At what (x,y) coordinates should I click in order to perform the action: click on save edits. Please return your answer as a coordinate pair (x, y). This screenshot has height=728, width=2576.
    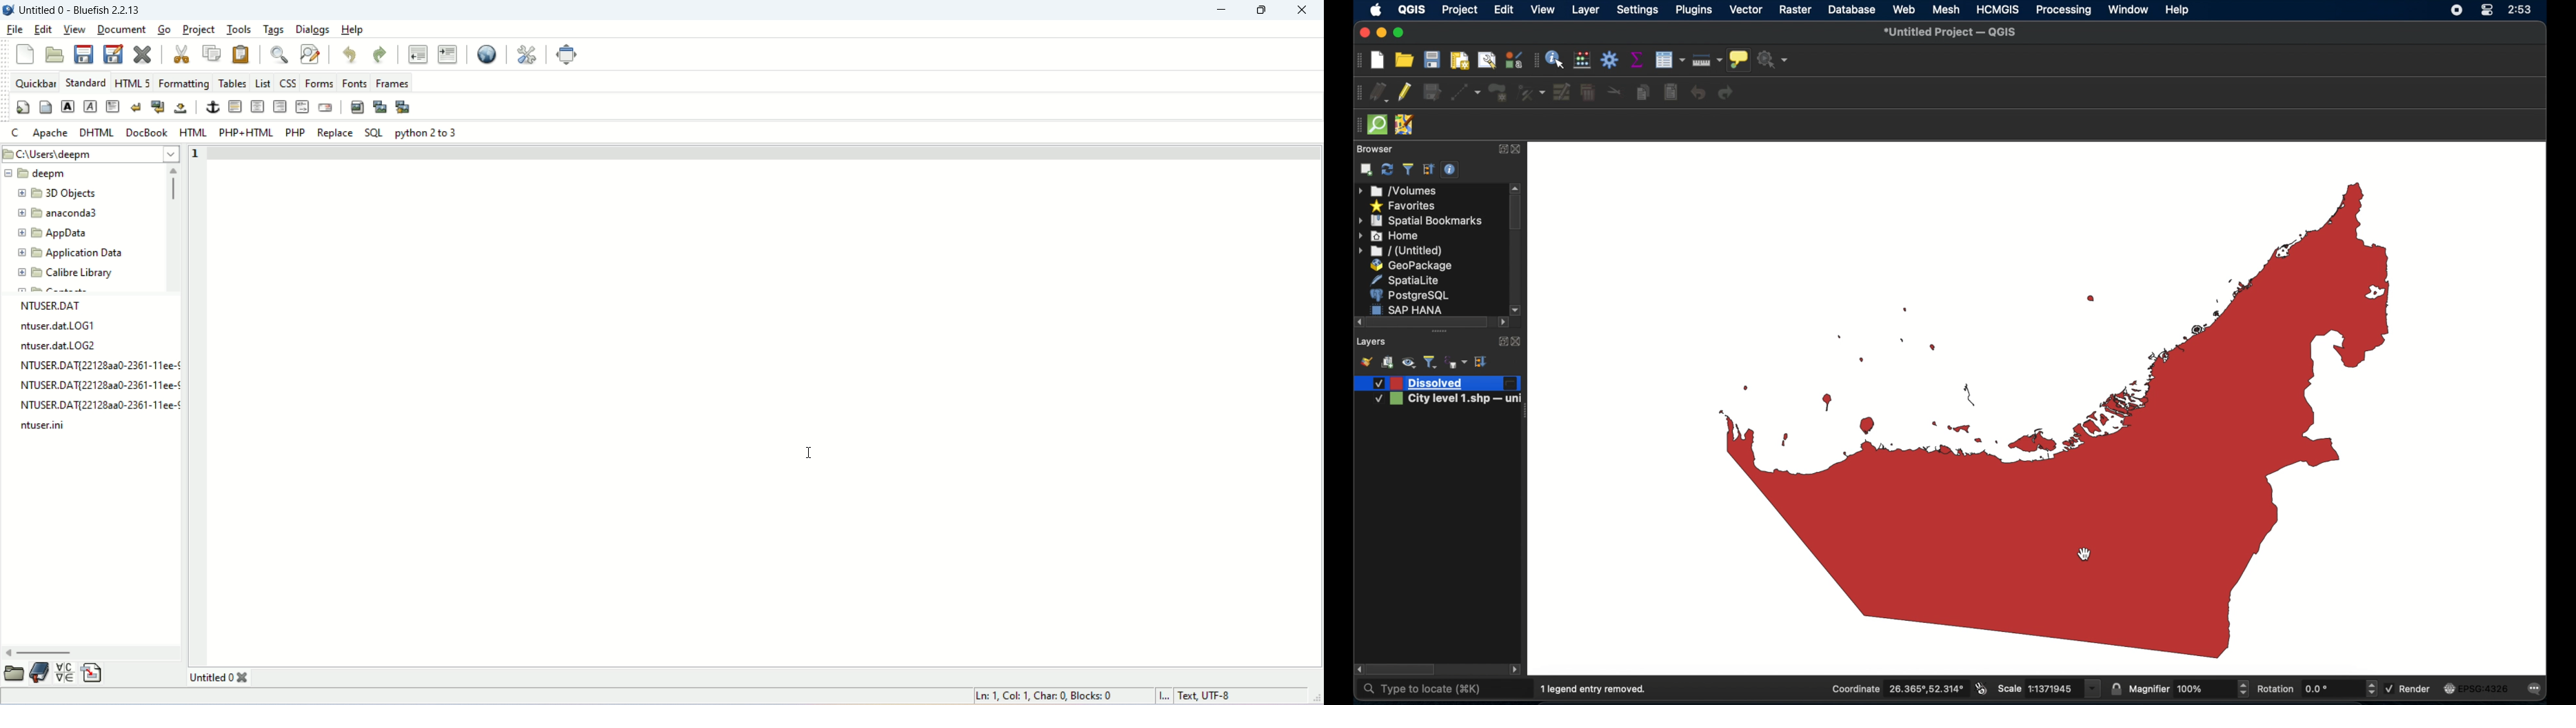
    Looking at the image, I should click on (1433, 93).